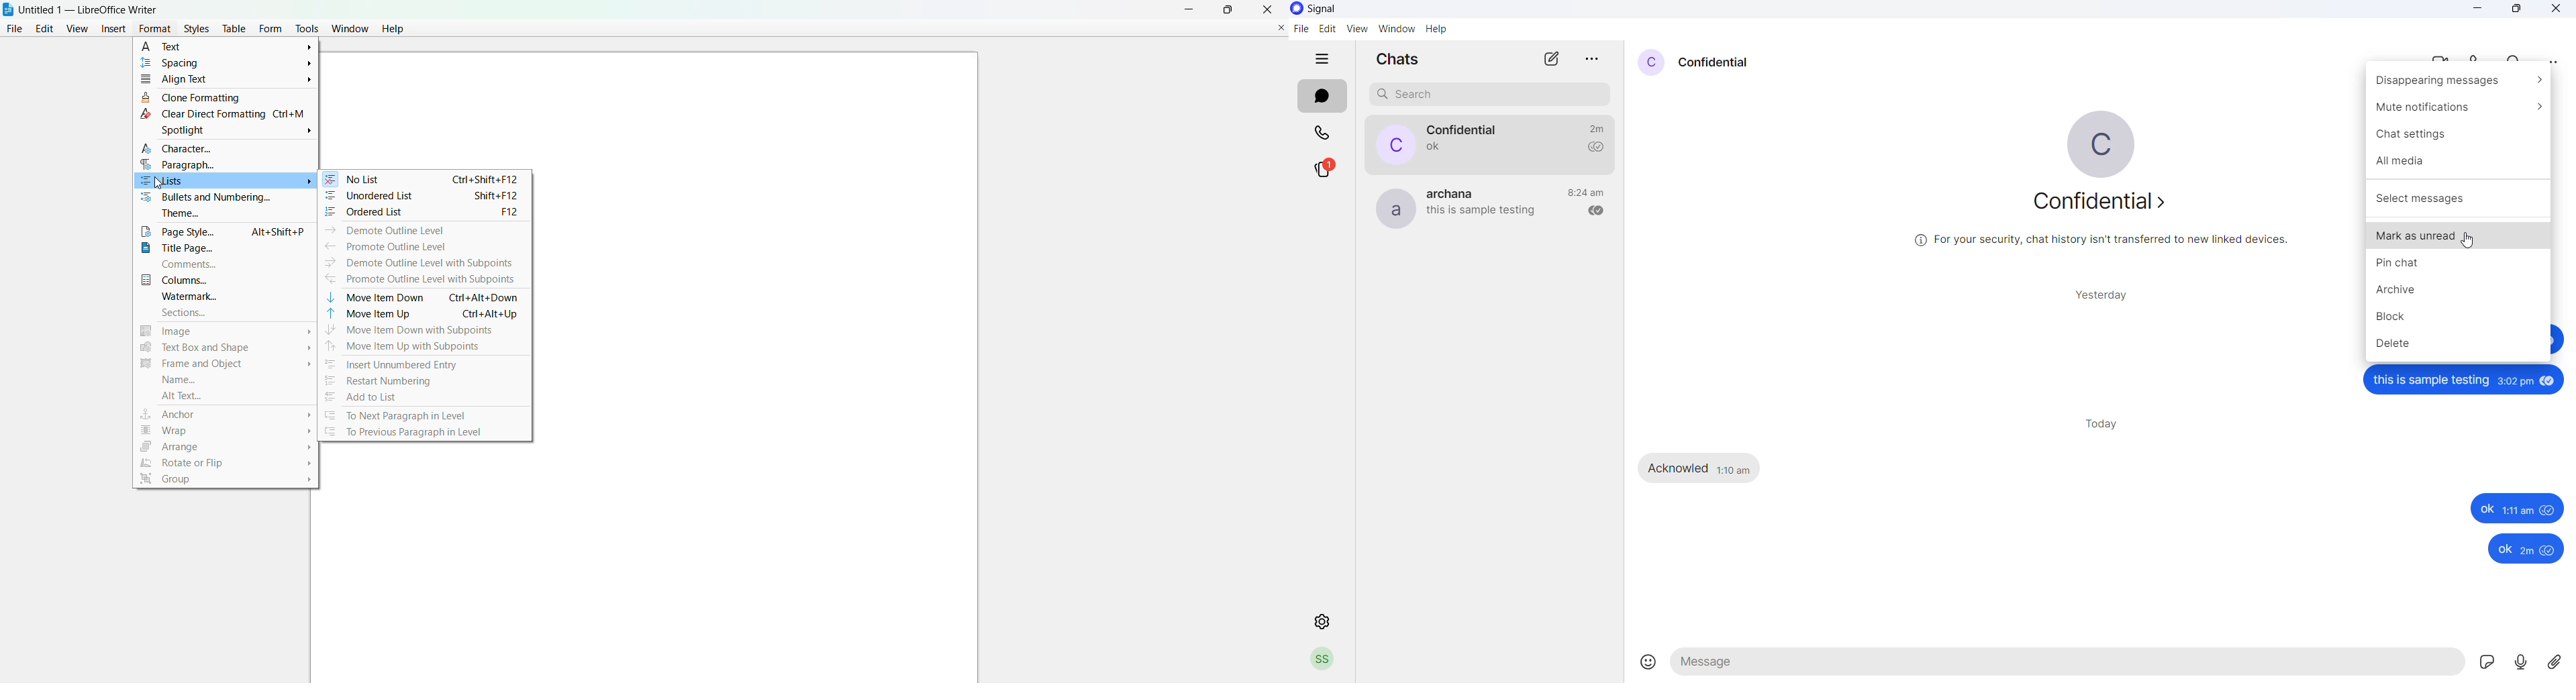 The image size is (2576, 700). What do you see at coordinates (1591, 148) in the screenshot?
I see `read recipient ` at bounding box center [1591, 148].